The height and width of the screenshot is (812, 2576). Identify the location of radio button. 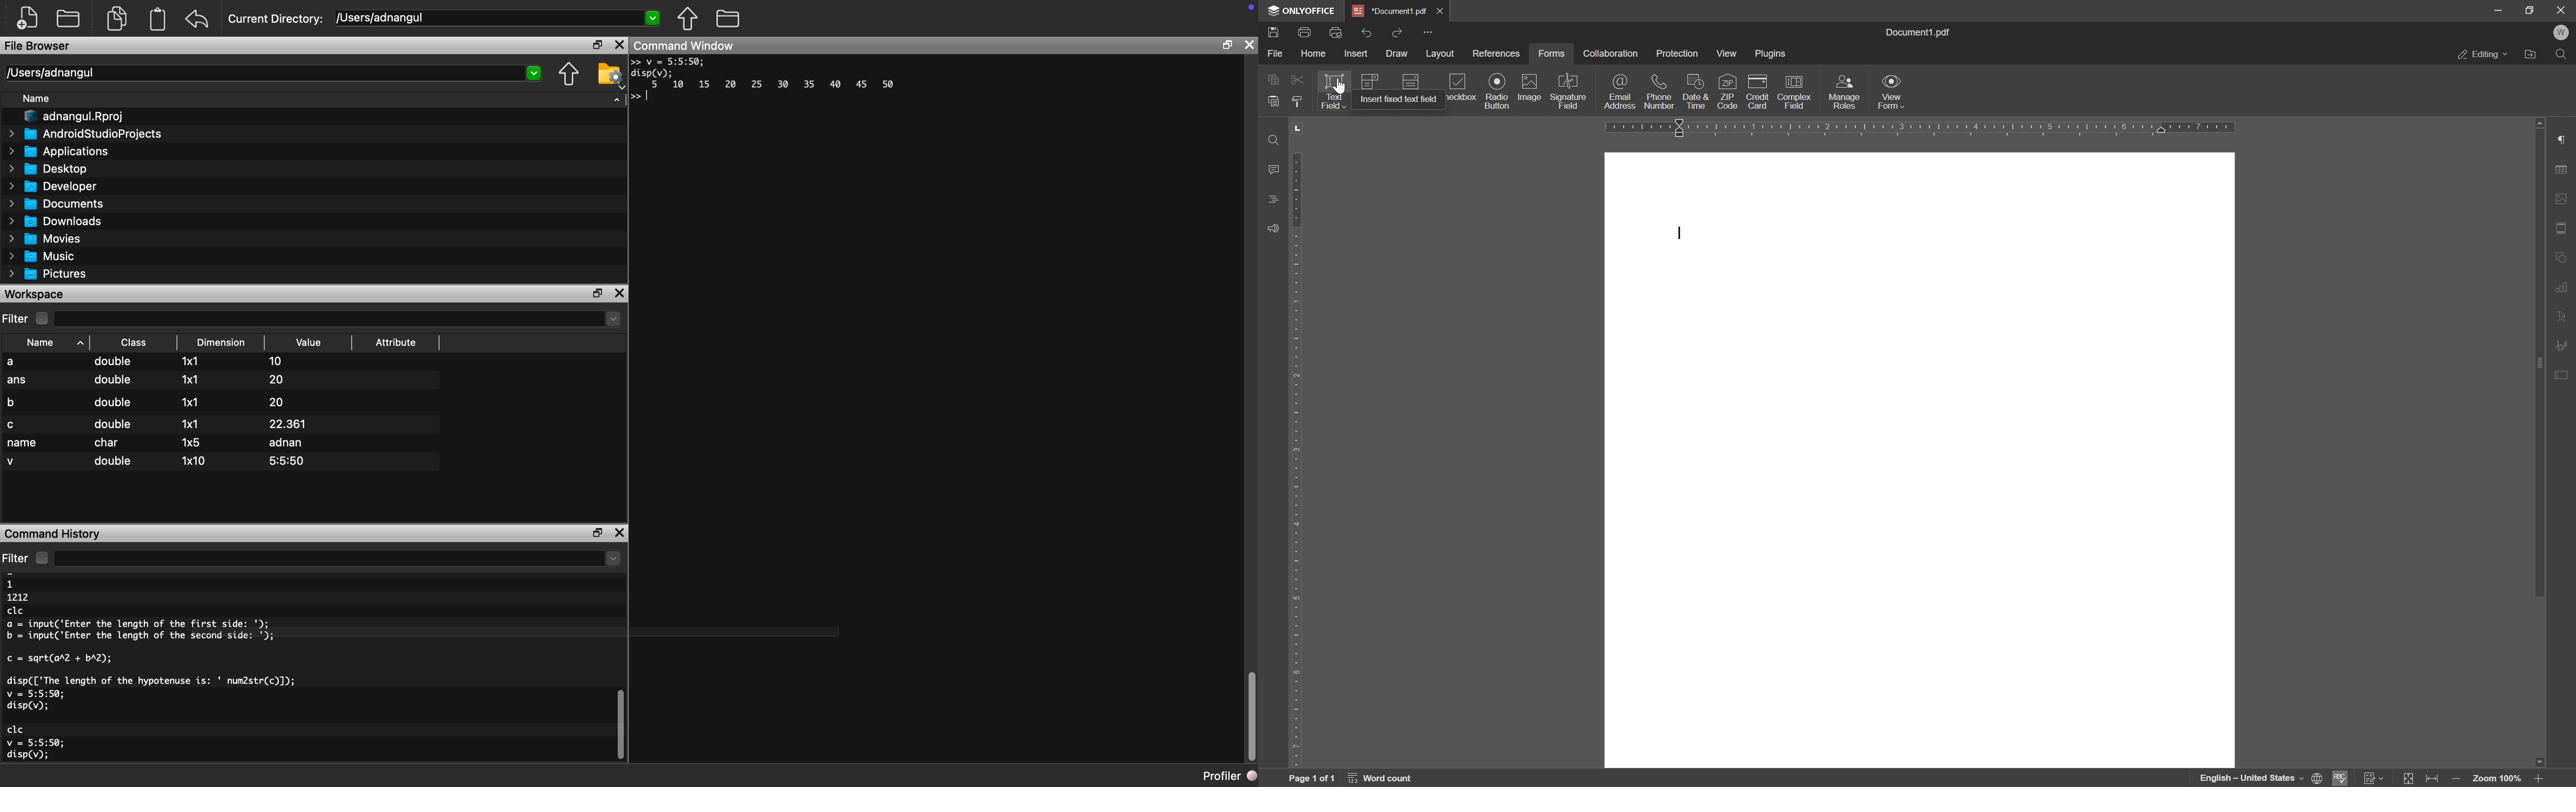
(1496, 92).